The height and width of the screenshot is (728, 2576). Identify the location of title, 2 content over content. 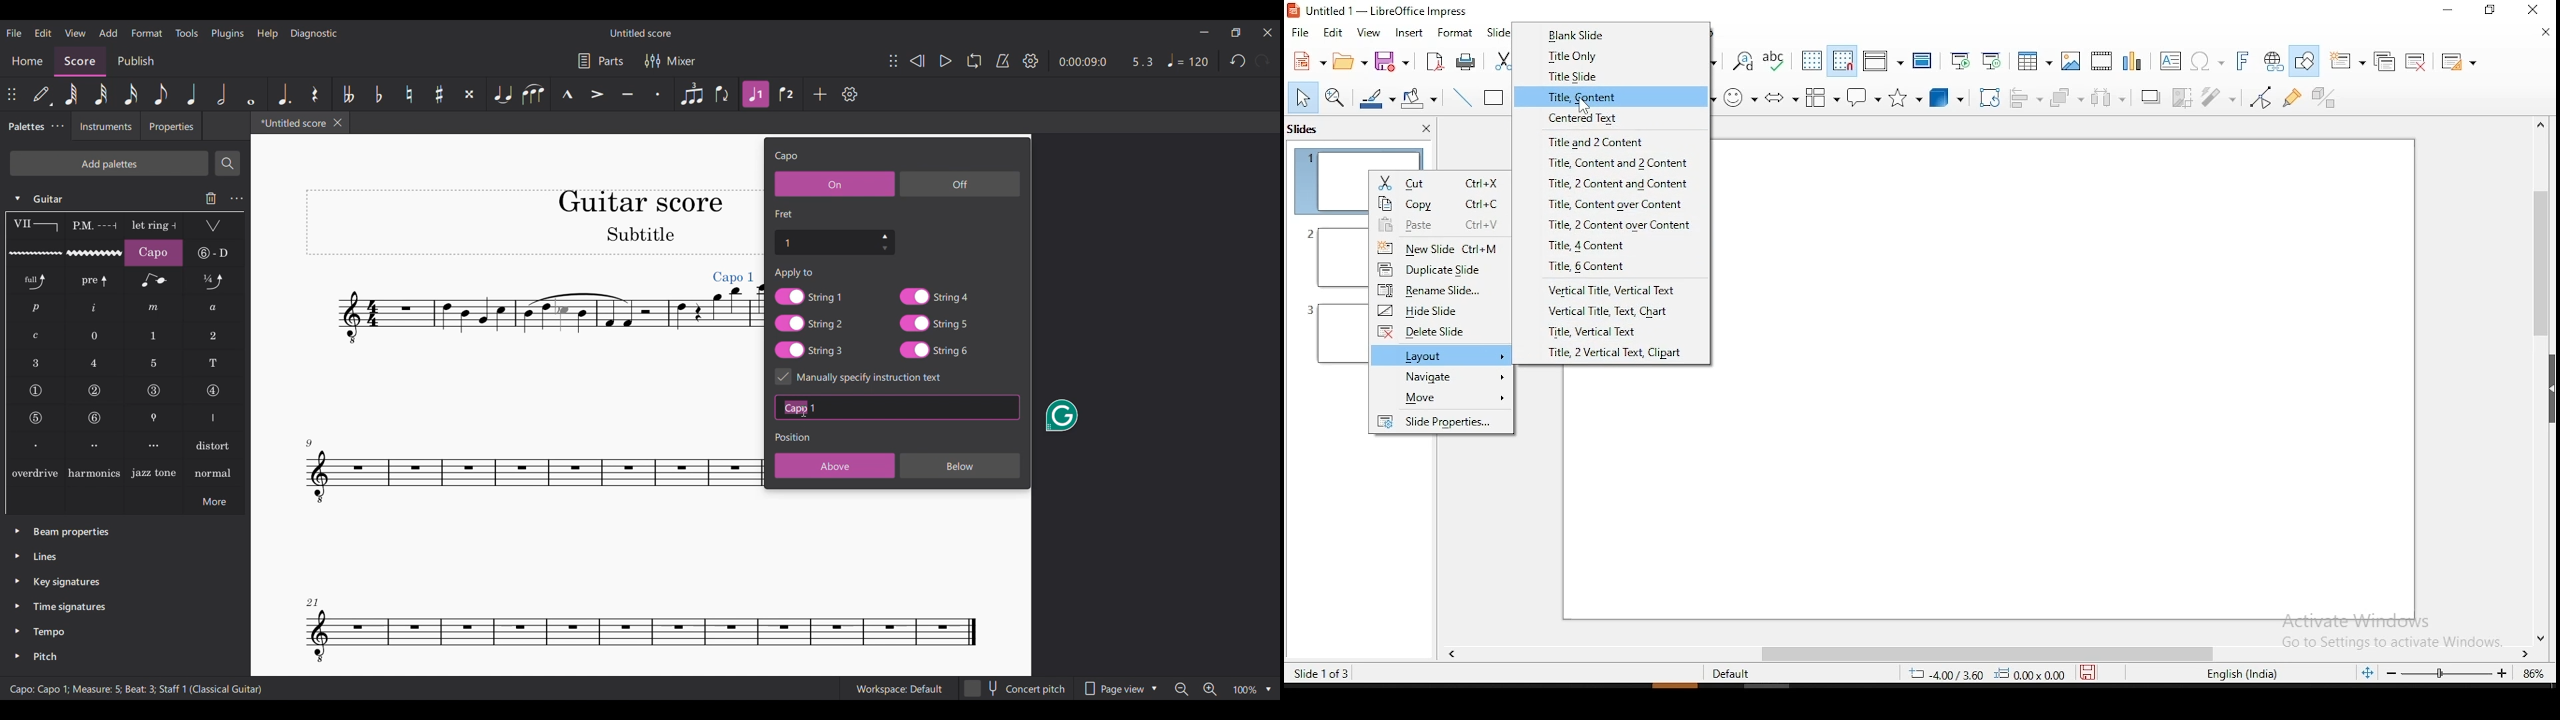
(1609, 222).